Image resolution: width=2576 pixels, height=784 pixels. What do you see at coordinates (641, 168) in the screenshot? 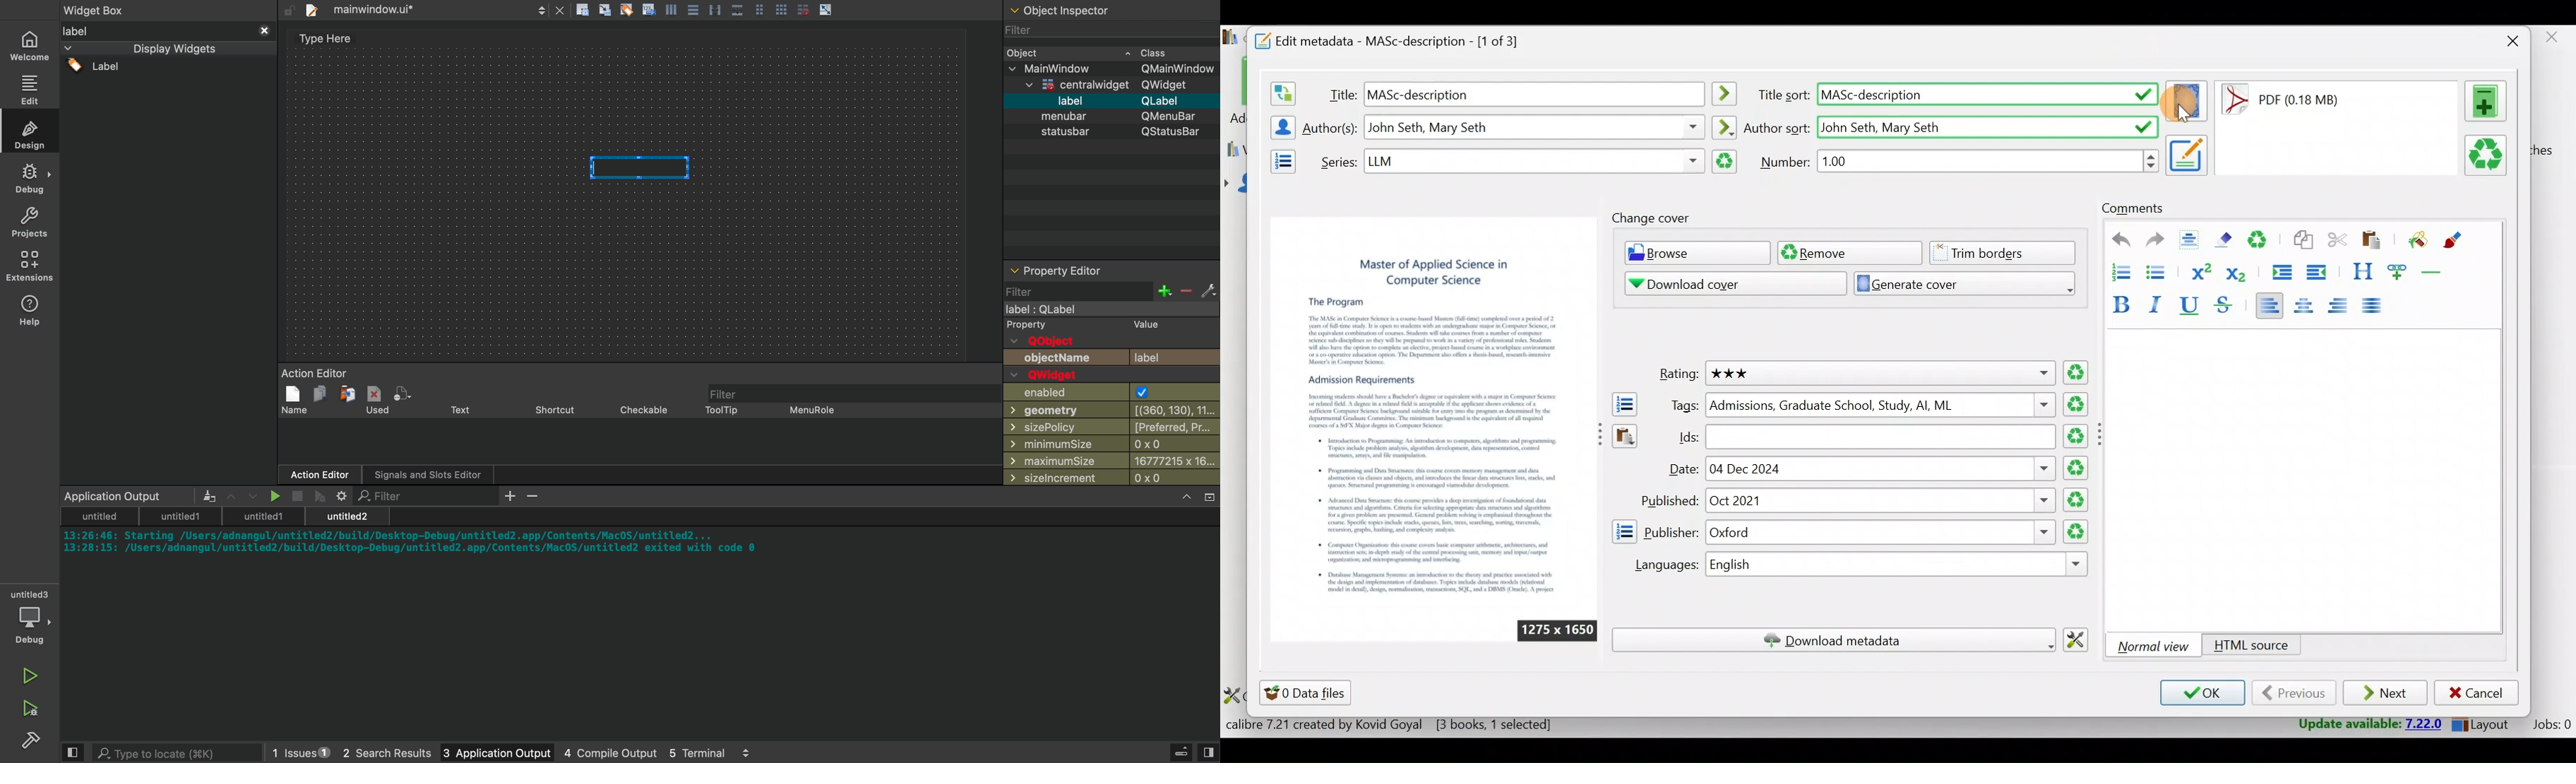
I see `Text cursor` at bounding box center [641, 168].